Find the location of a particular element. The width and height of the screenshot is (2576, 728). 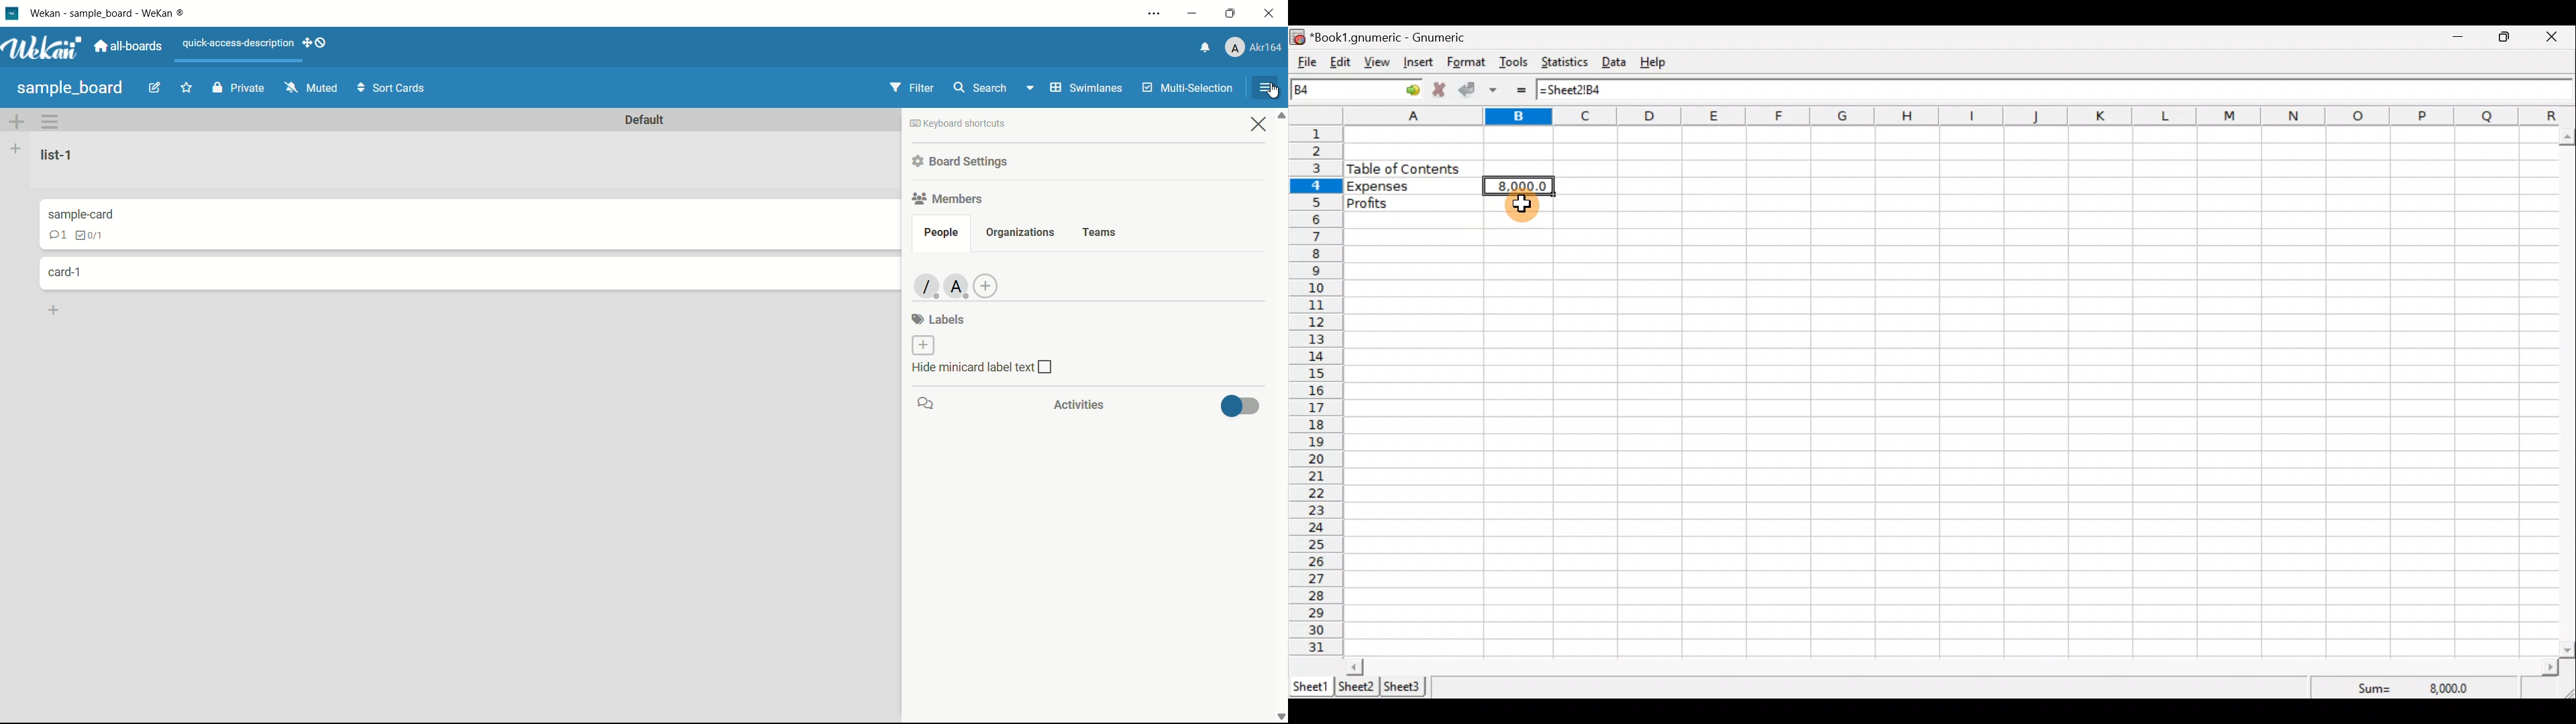

Sheet 3 is located at coordinates (1406, 686).